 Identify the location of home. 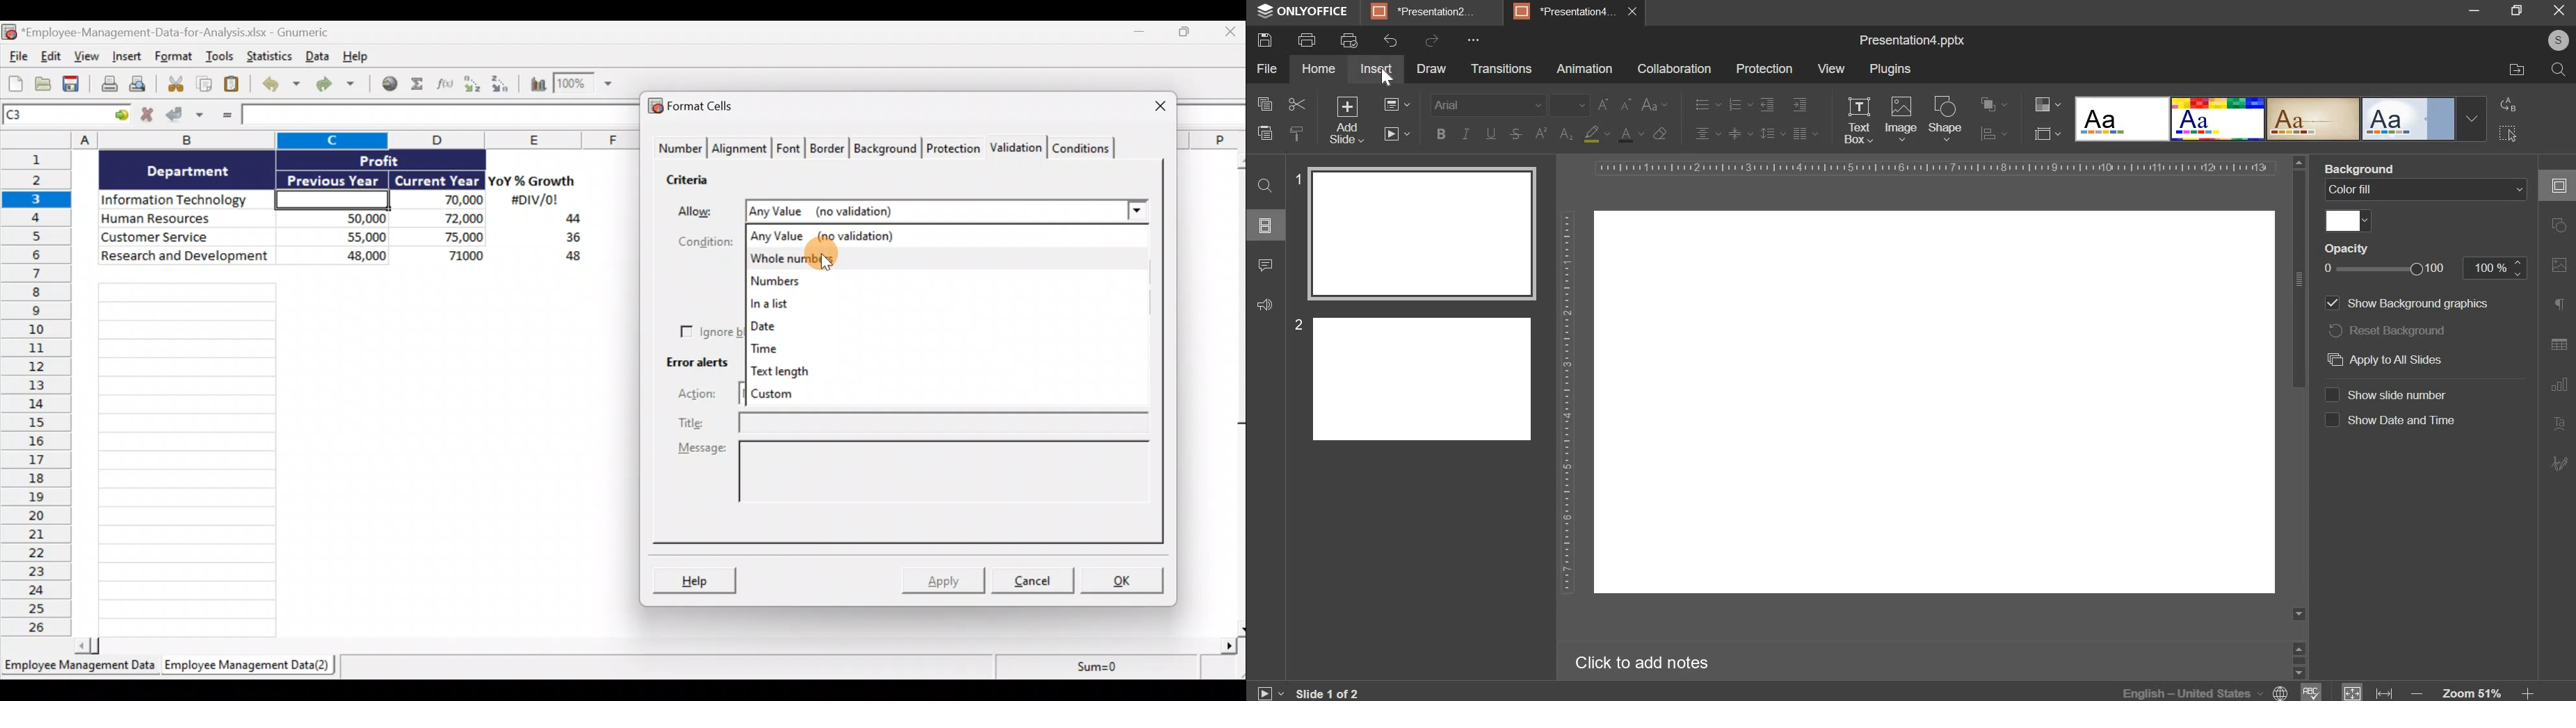
(1319, 68).